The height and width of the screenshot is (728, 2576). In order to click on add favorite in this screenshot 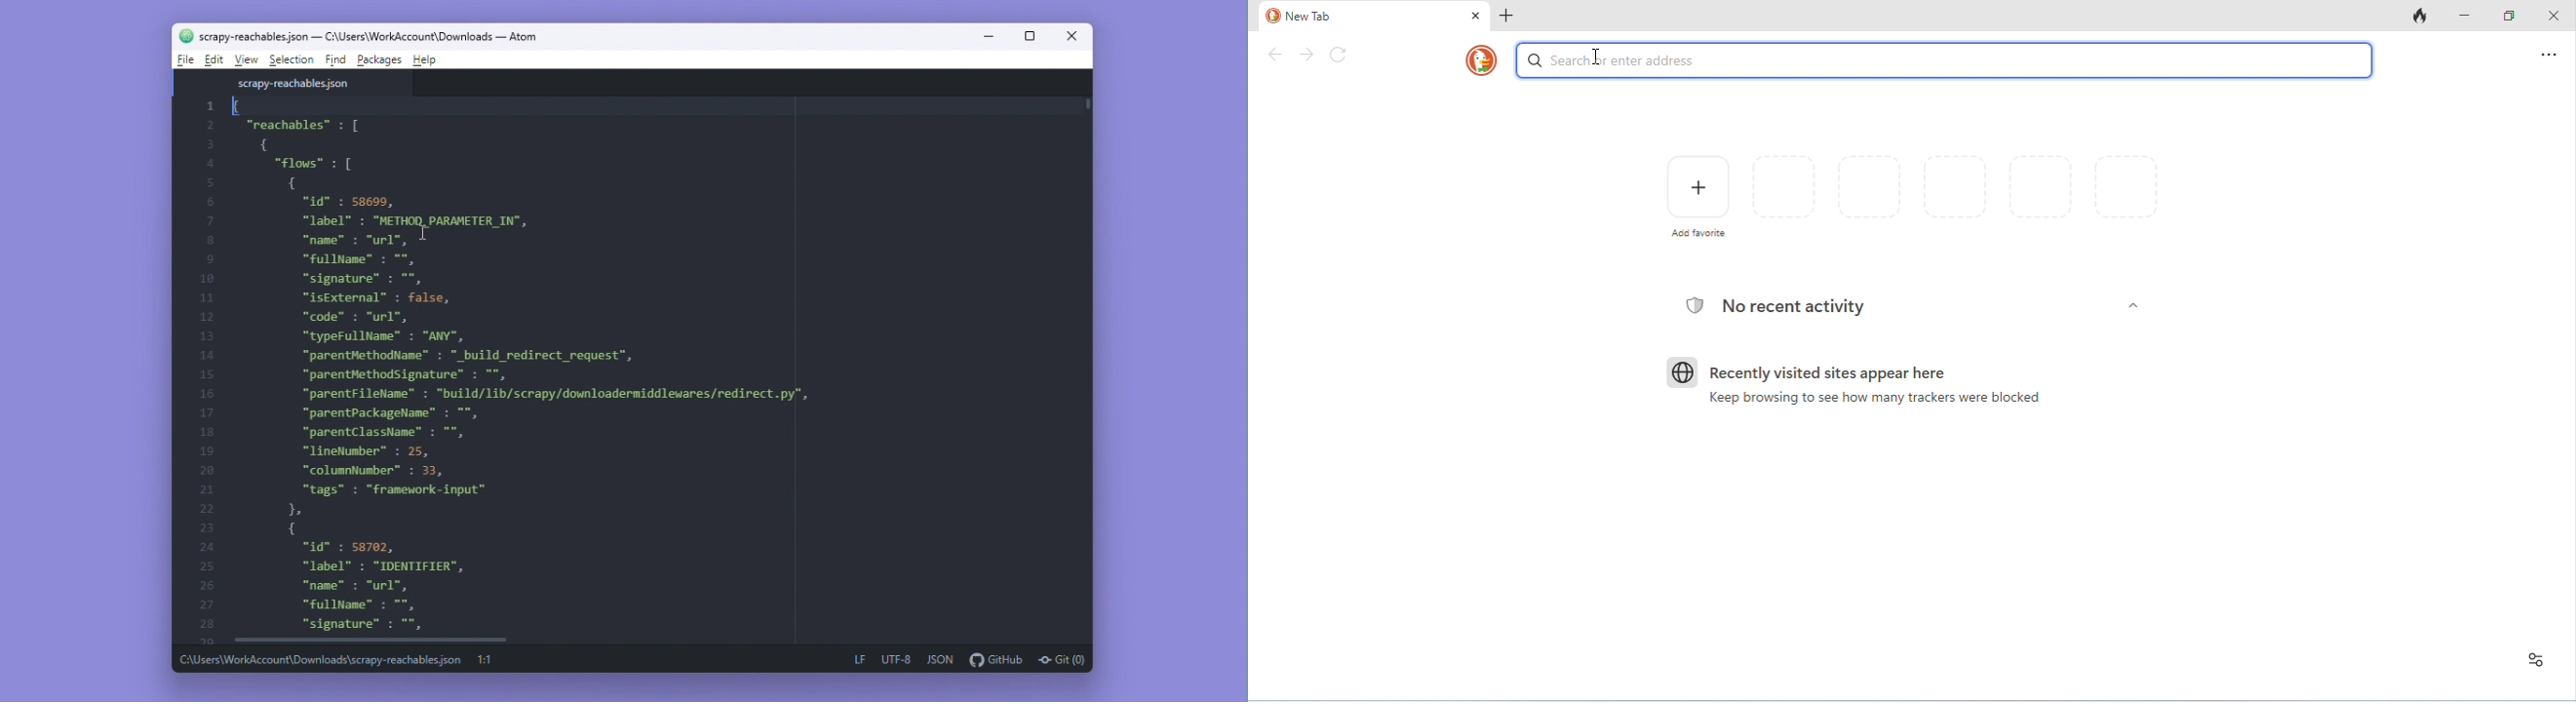, I will do `click(1700, 196)`.